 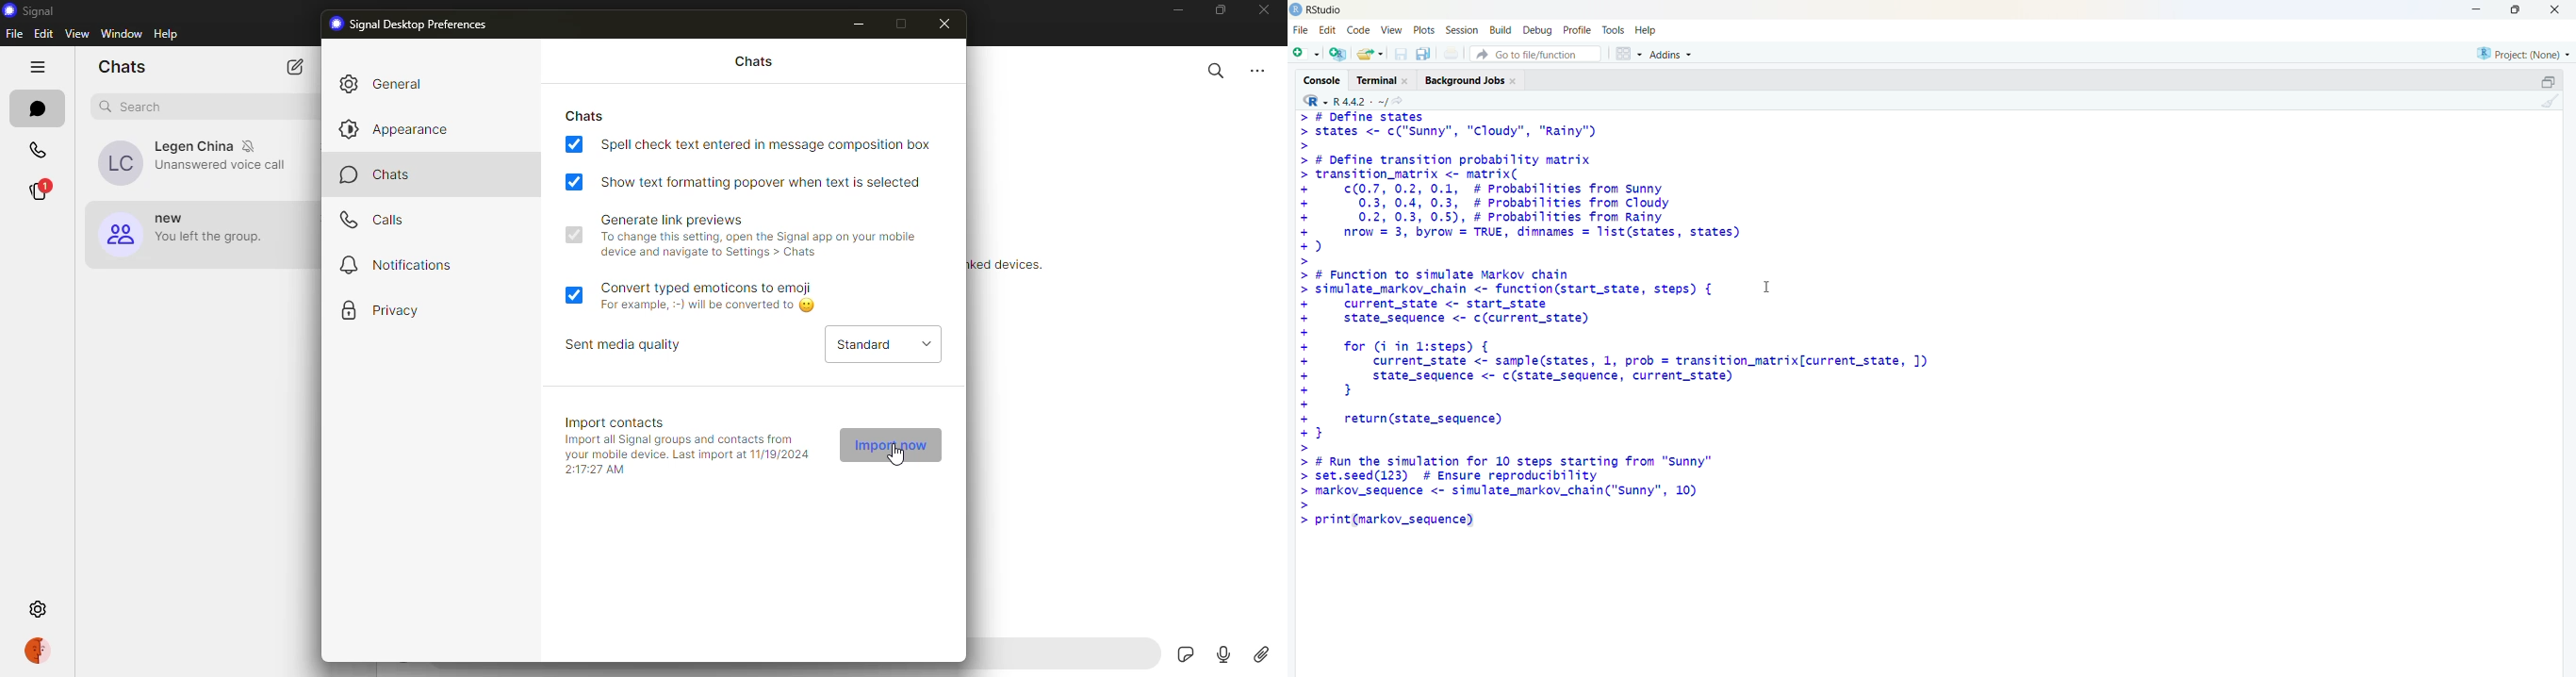 What do you see at coordinates (2548, 82) in the screenshot?
I see `collapse` at bounding box center [2548, 82].